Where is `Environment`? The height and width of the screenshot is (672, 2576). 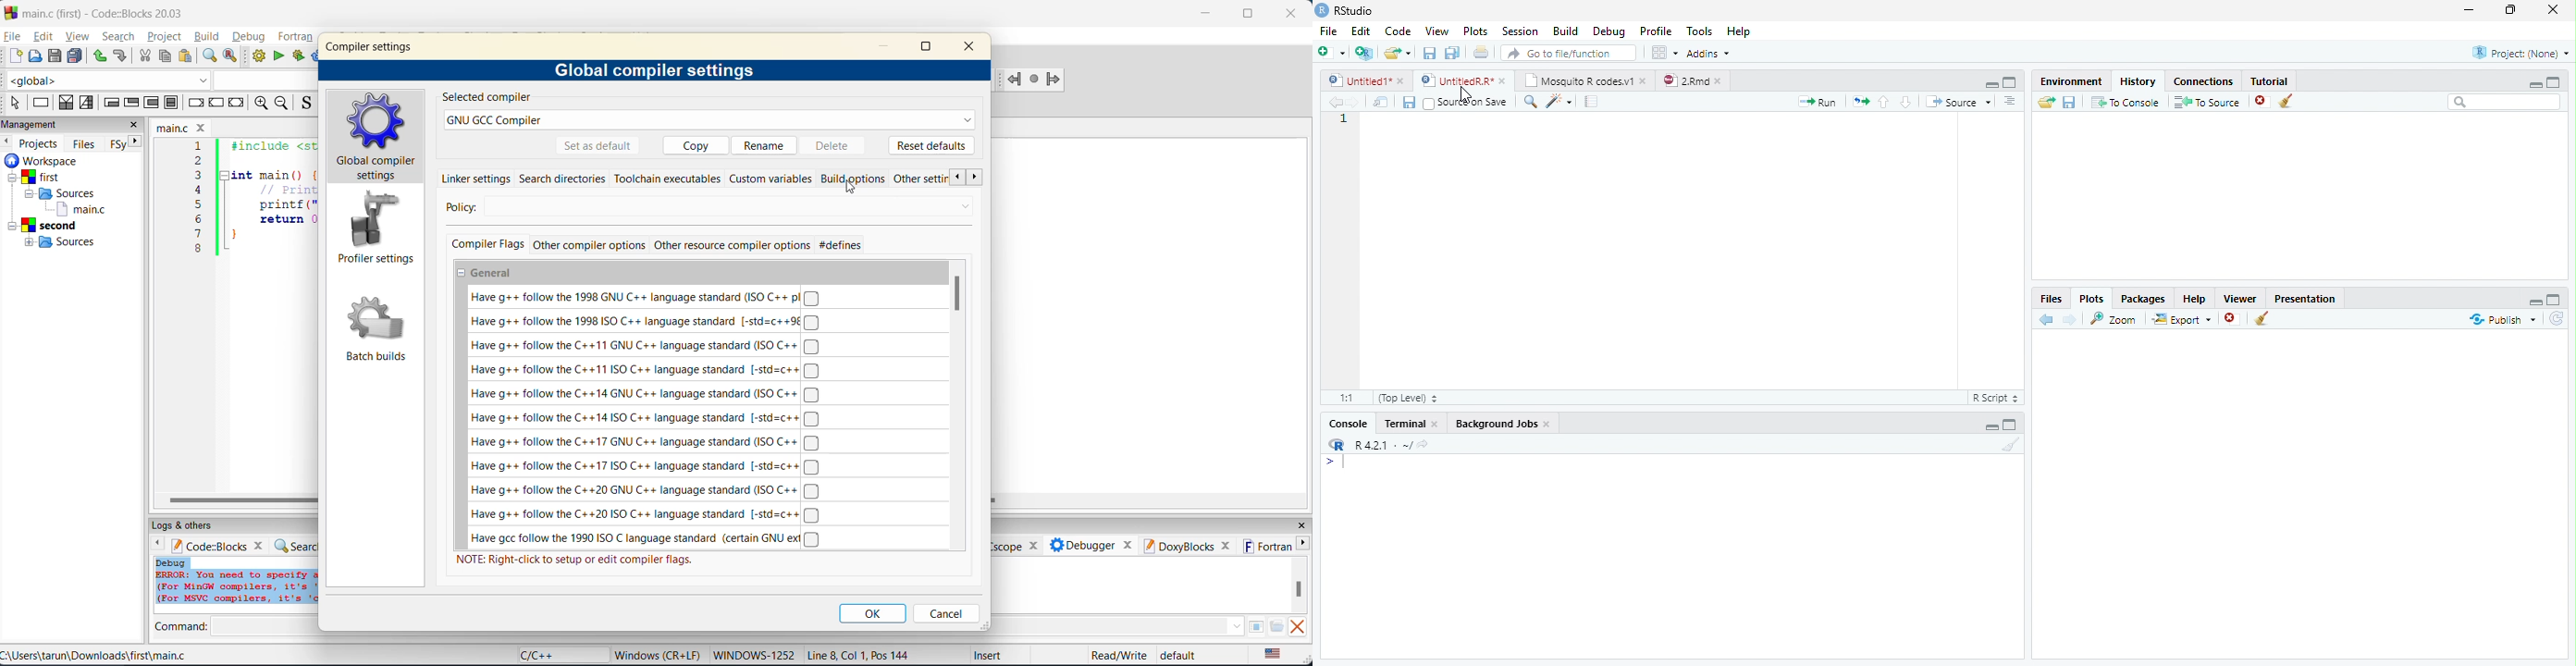 Environment is located at coordinates (2072, 80).